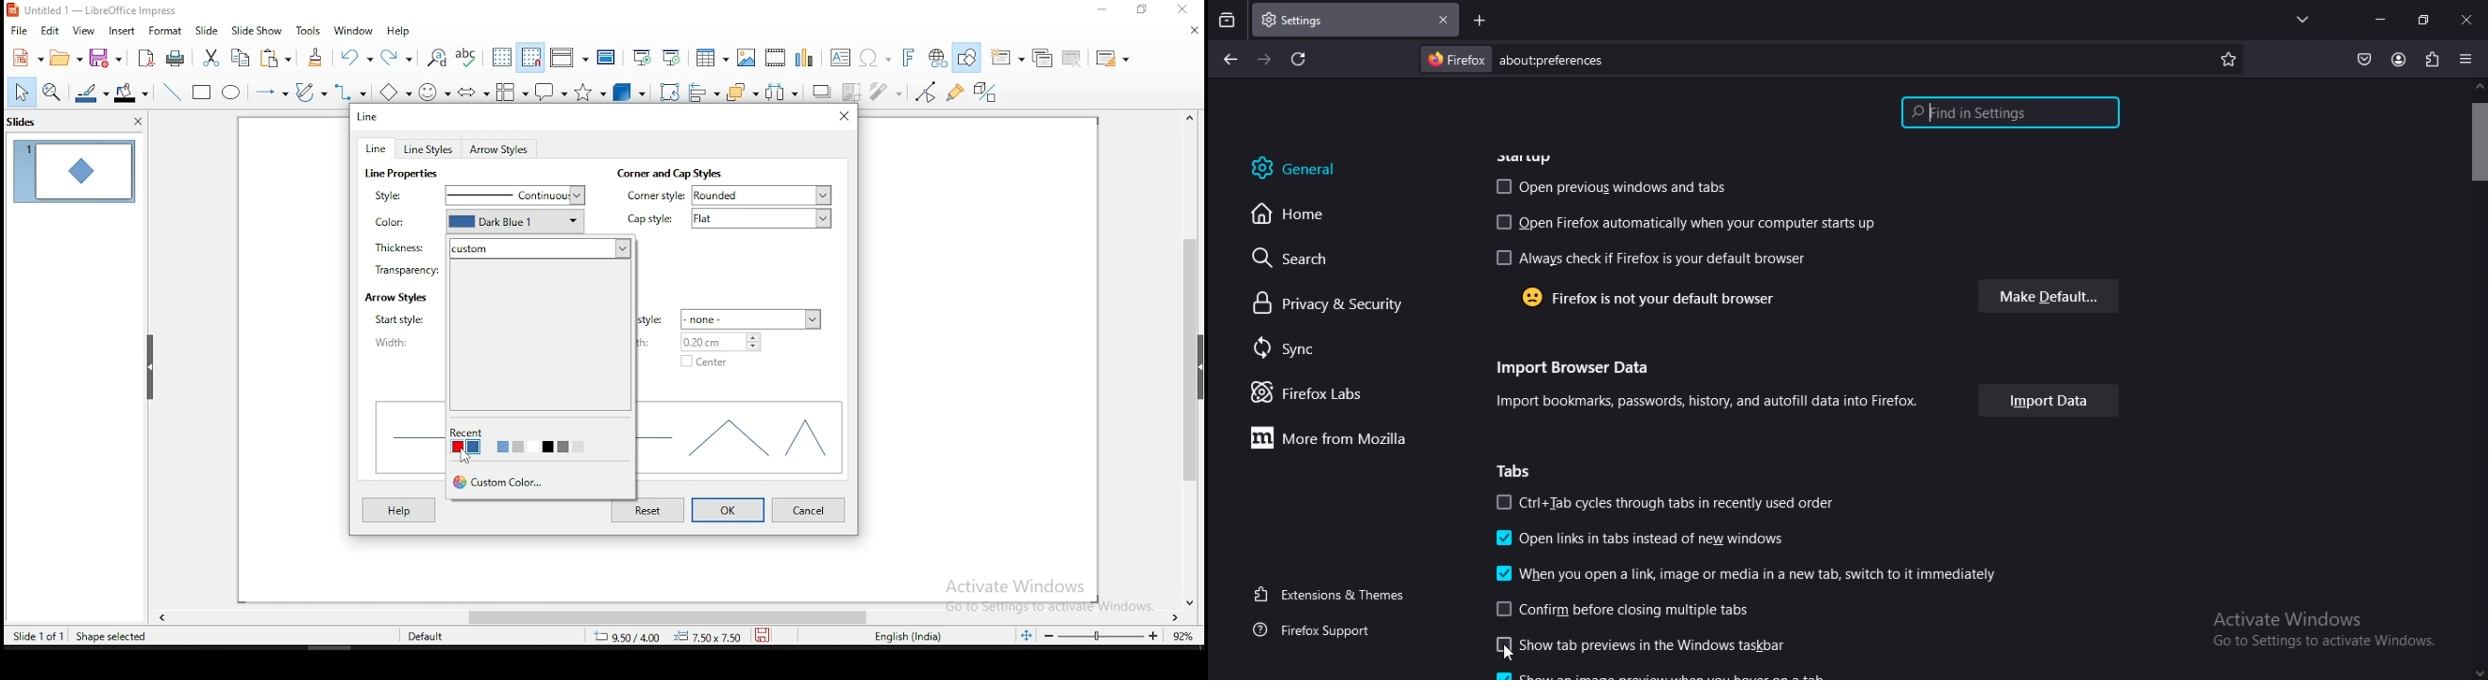  I want to click on insert audio or video, so click(779, 56).